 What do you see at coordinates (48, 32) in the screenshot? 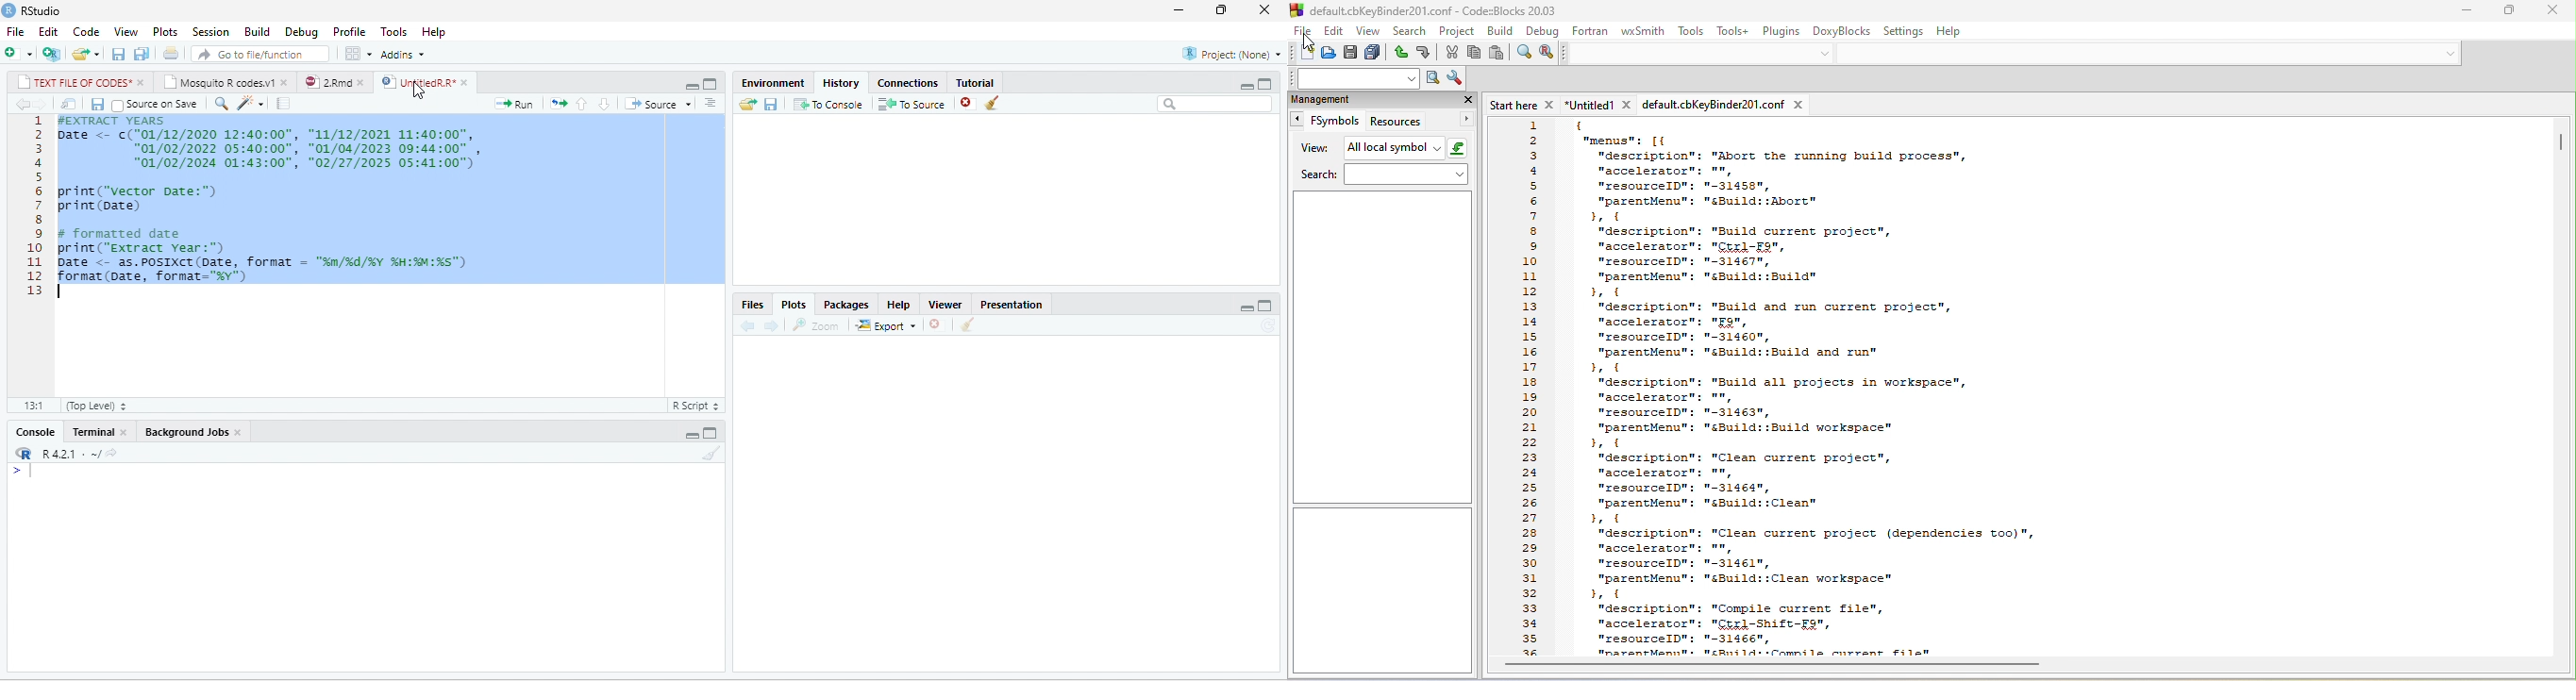
I see `Edit` at bounding box center [48, 32].